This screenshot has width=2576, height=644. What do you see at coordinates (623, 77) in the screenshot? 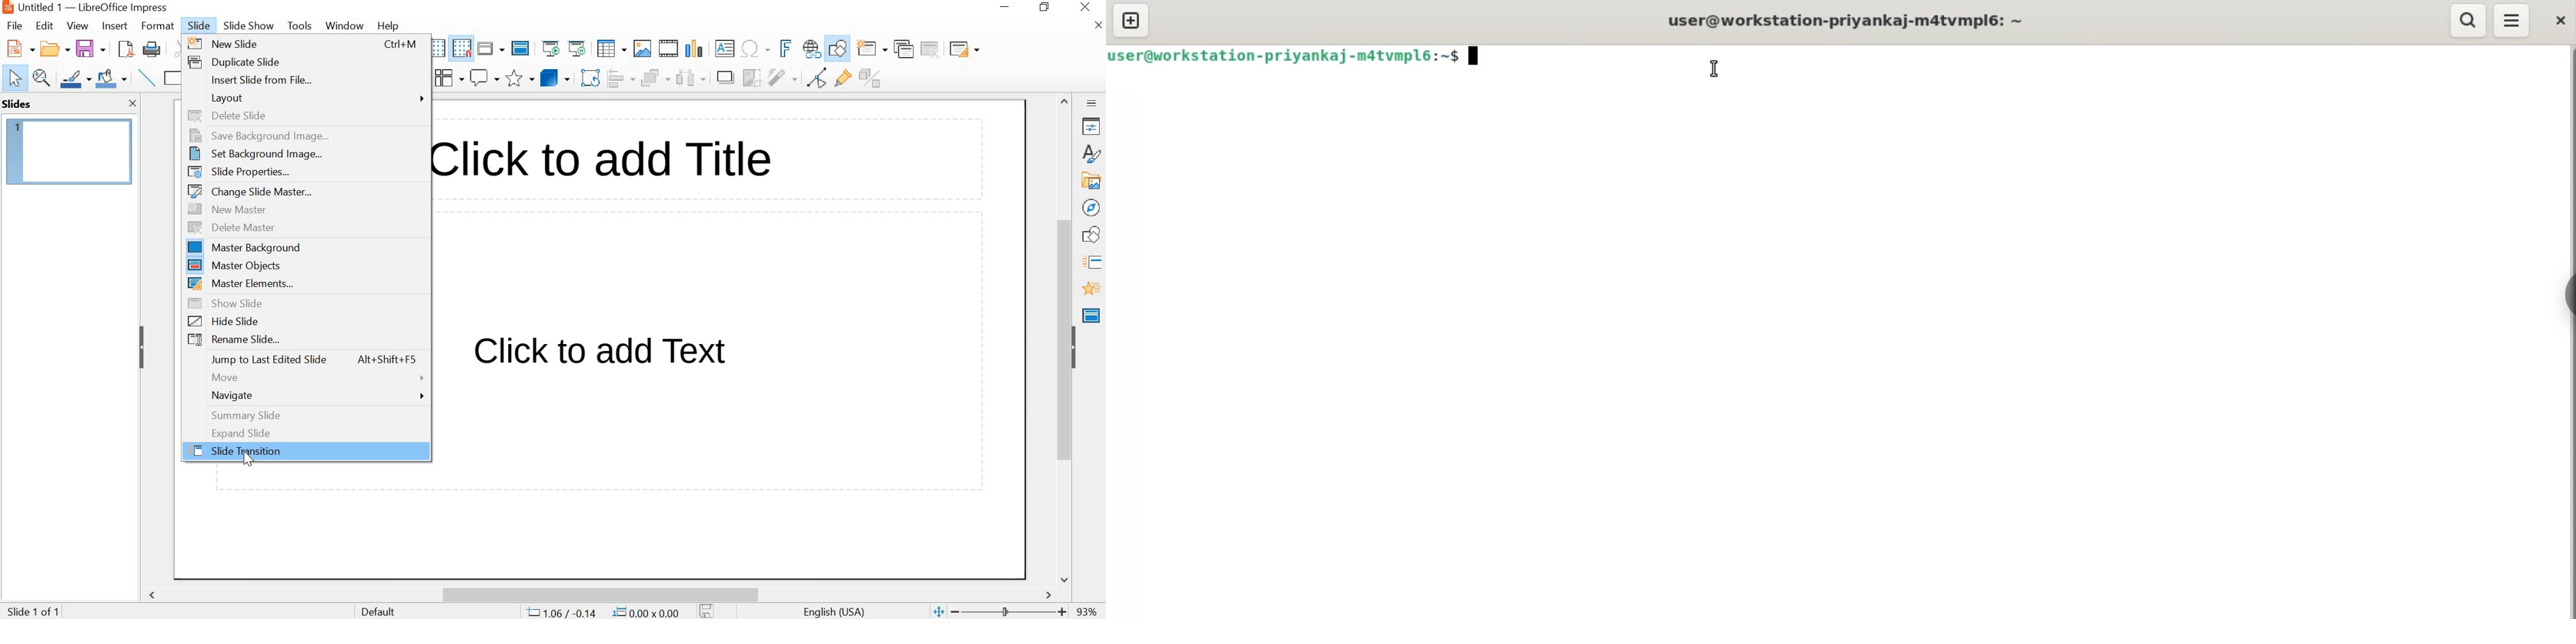
I see `Align objects` at bounding box center [623, 77].